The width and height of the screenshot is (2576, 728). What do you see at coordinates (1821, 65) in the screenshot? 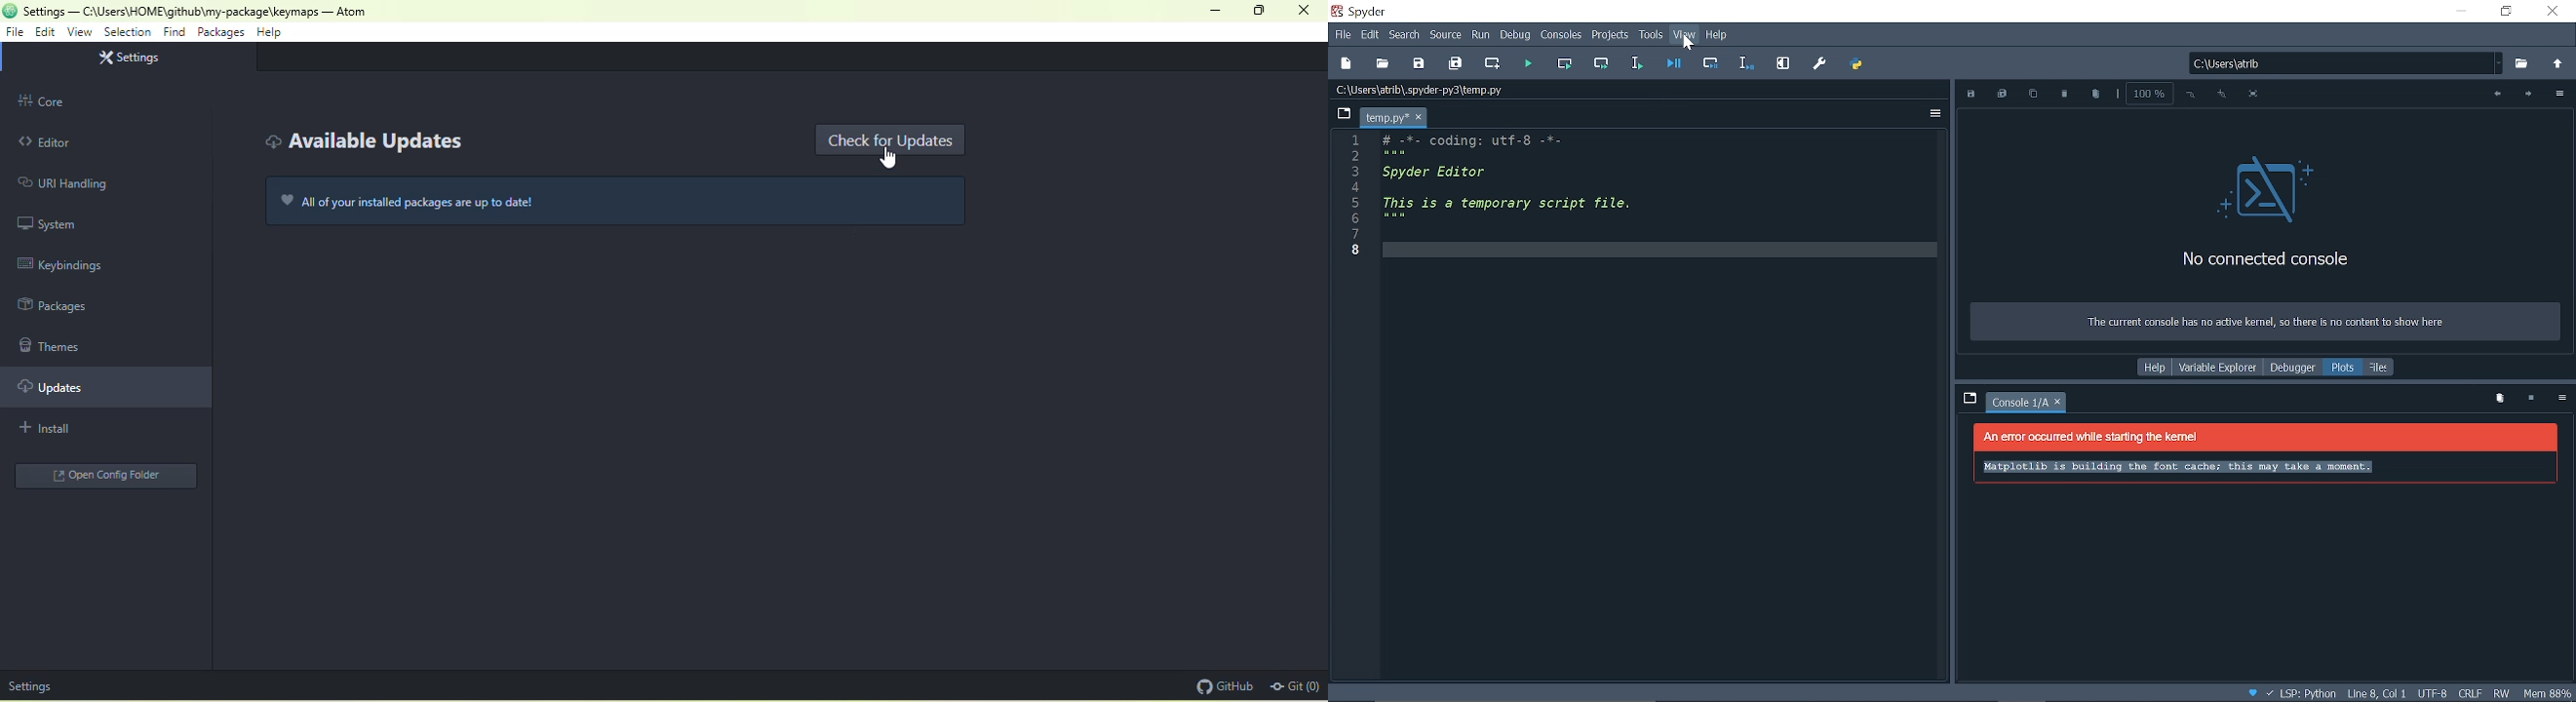
I see `Prefferences` at bounding box center [1821, 65].